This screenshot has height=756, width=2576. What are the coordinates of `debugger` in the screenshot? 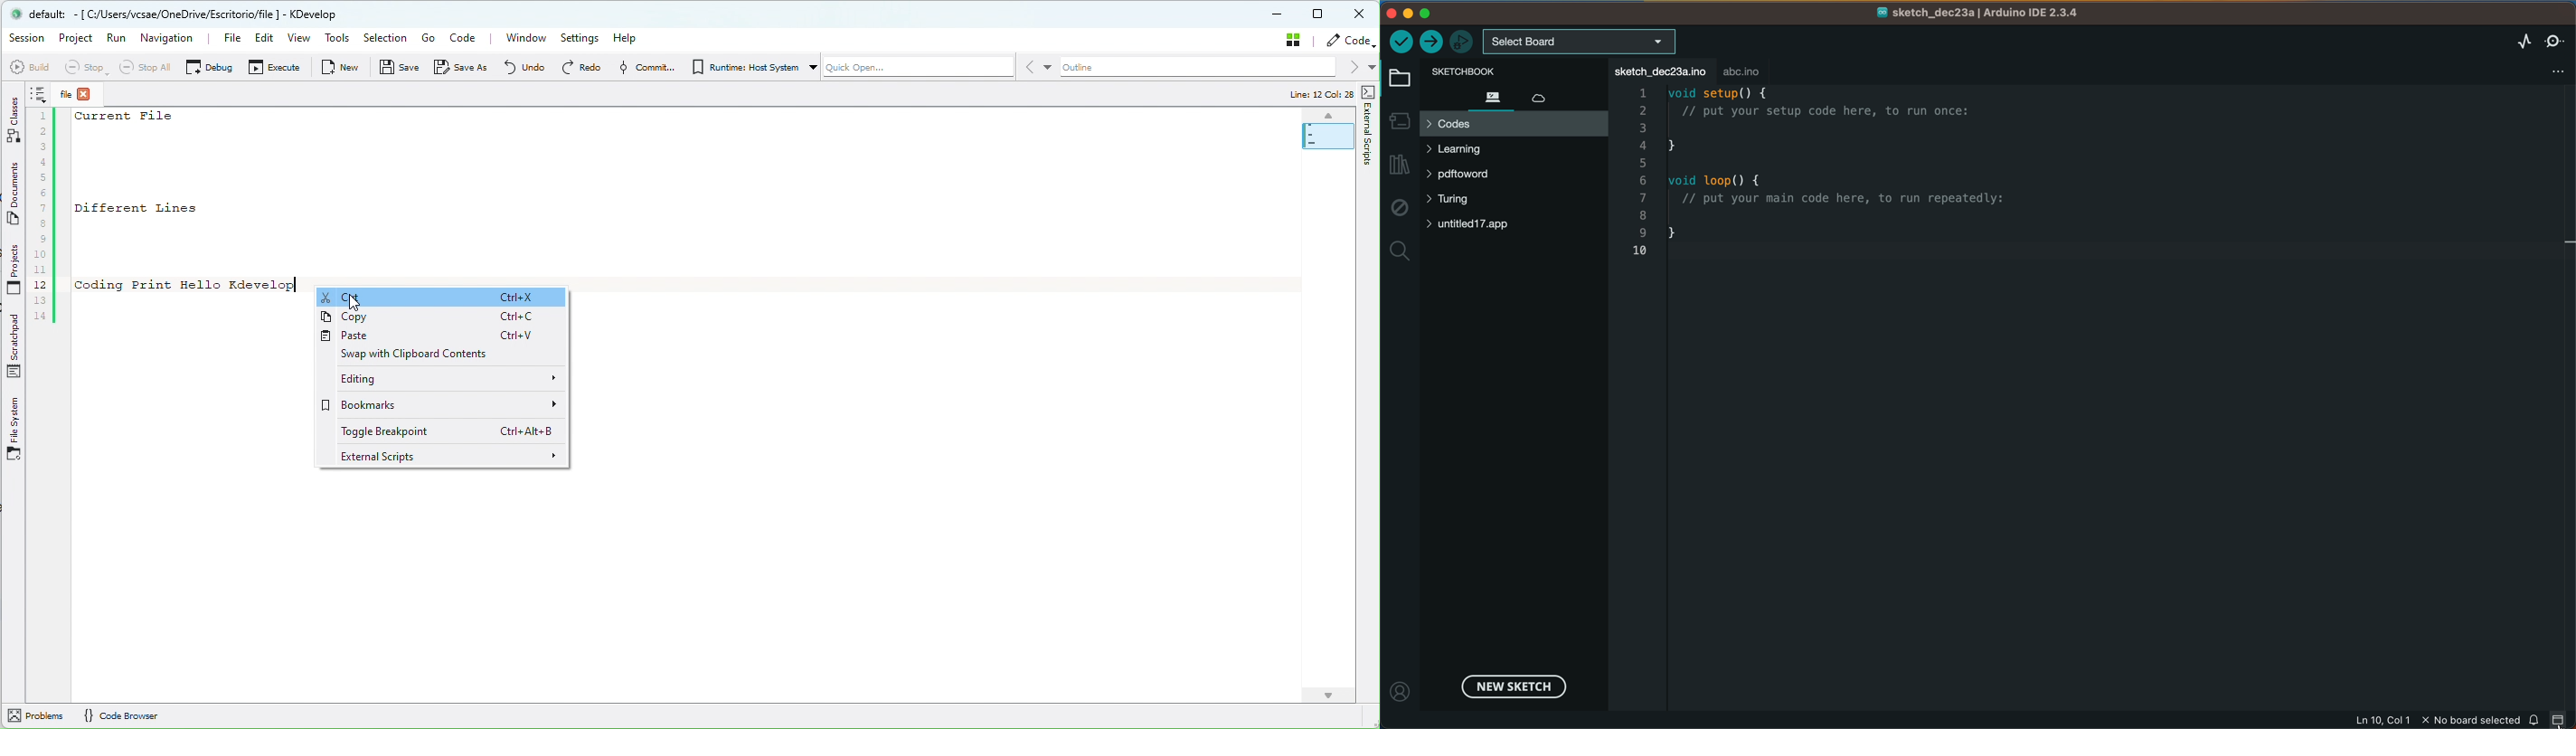 It's located at (1459, 41).